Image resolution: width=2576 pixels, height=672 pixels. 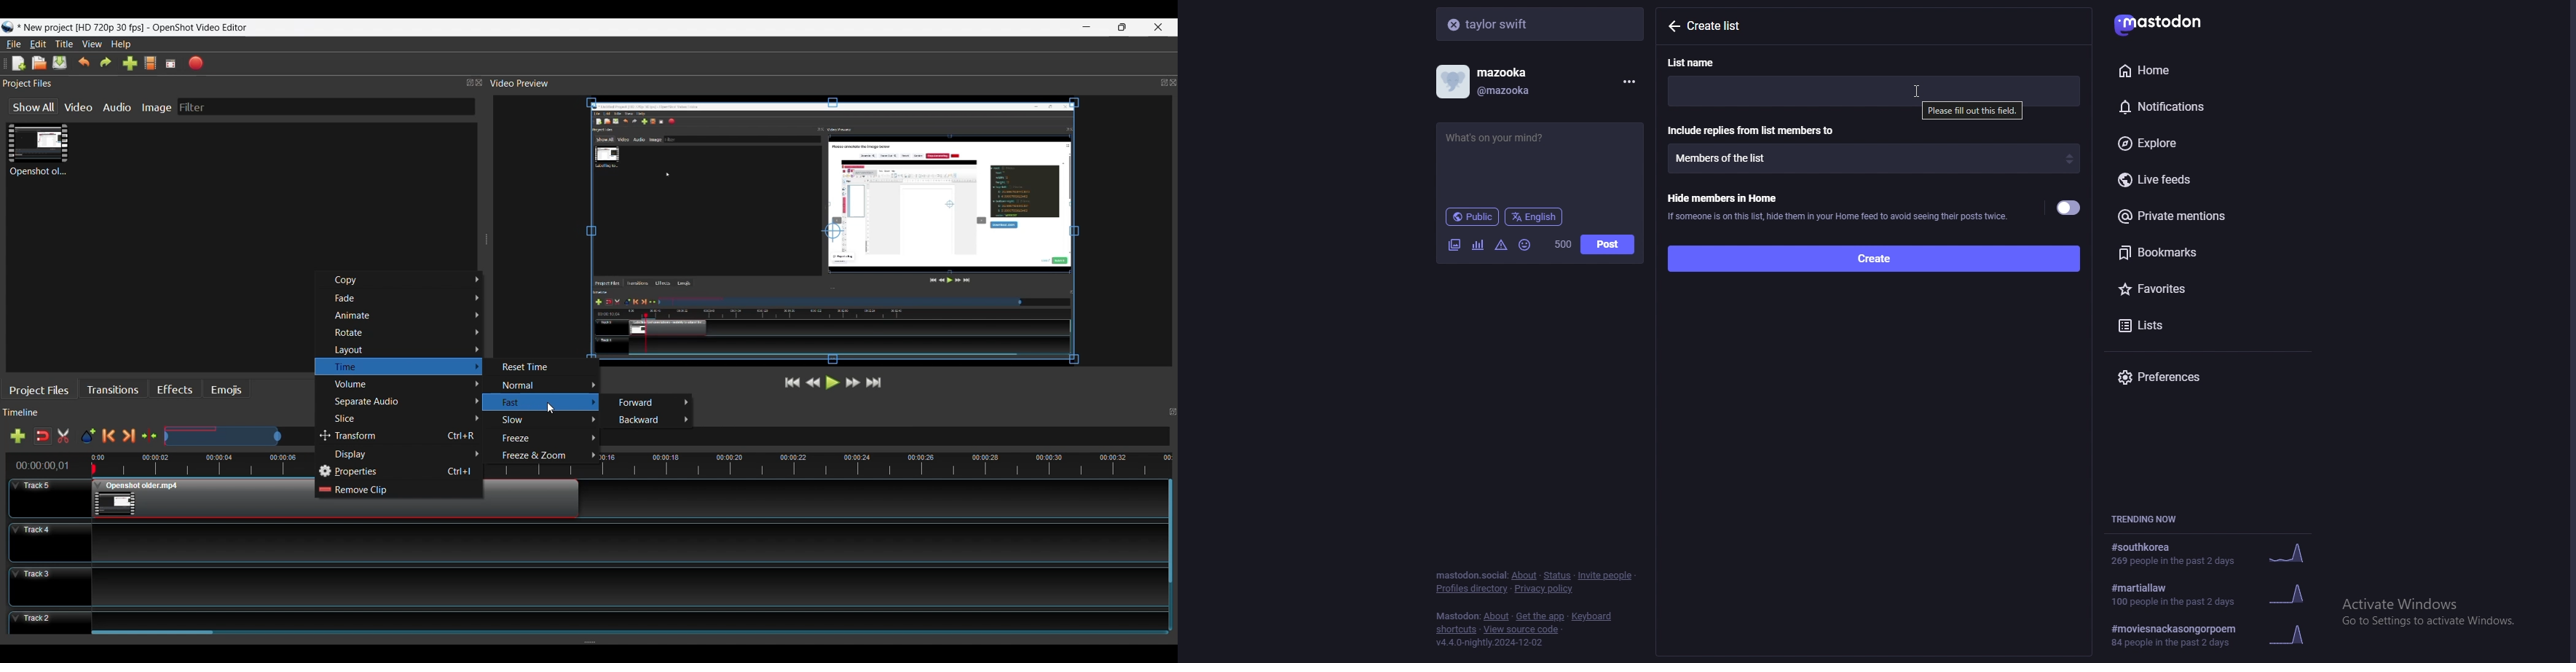 What do you see at coordinates (109, 436) in the screenshot?
I see `Previous Marker` at bounding box center [109, 436].